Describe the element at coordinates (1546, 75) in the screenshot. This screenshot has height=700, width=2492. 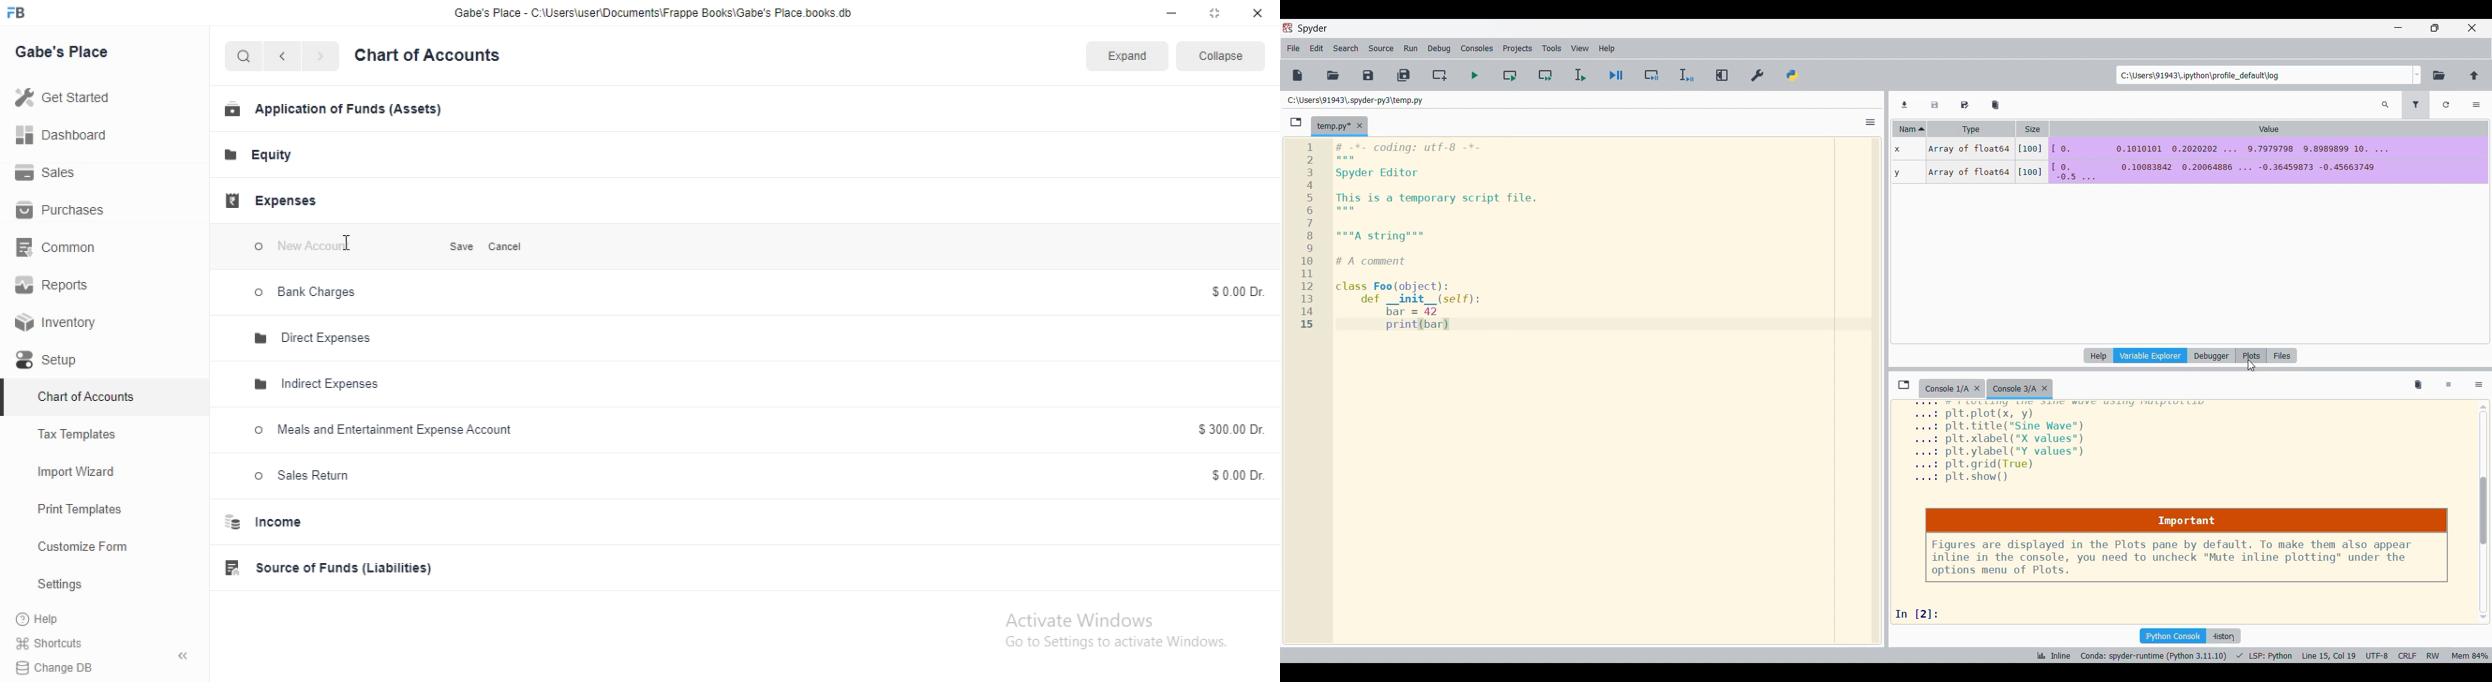
I see `Run current cell and go to next` at that location.